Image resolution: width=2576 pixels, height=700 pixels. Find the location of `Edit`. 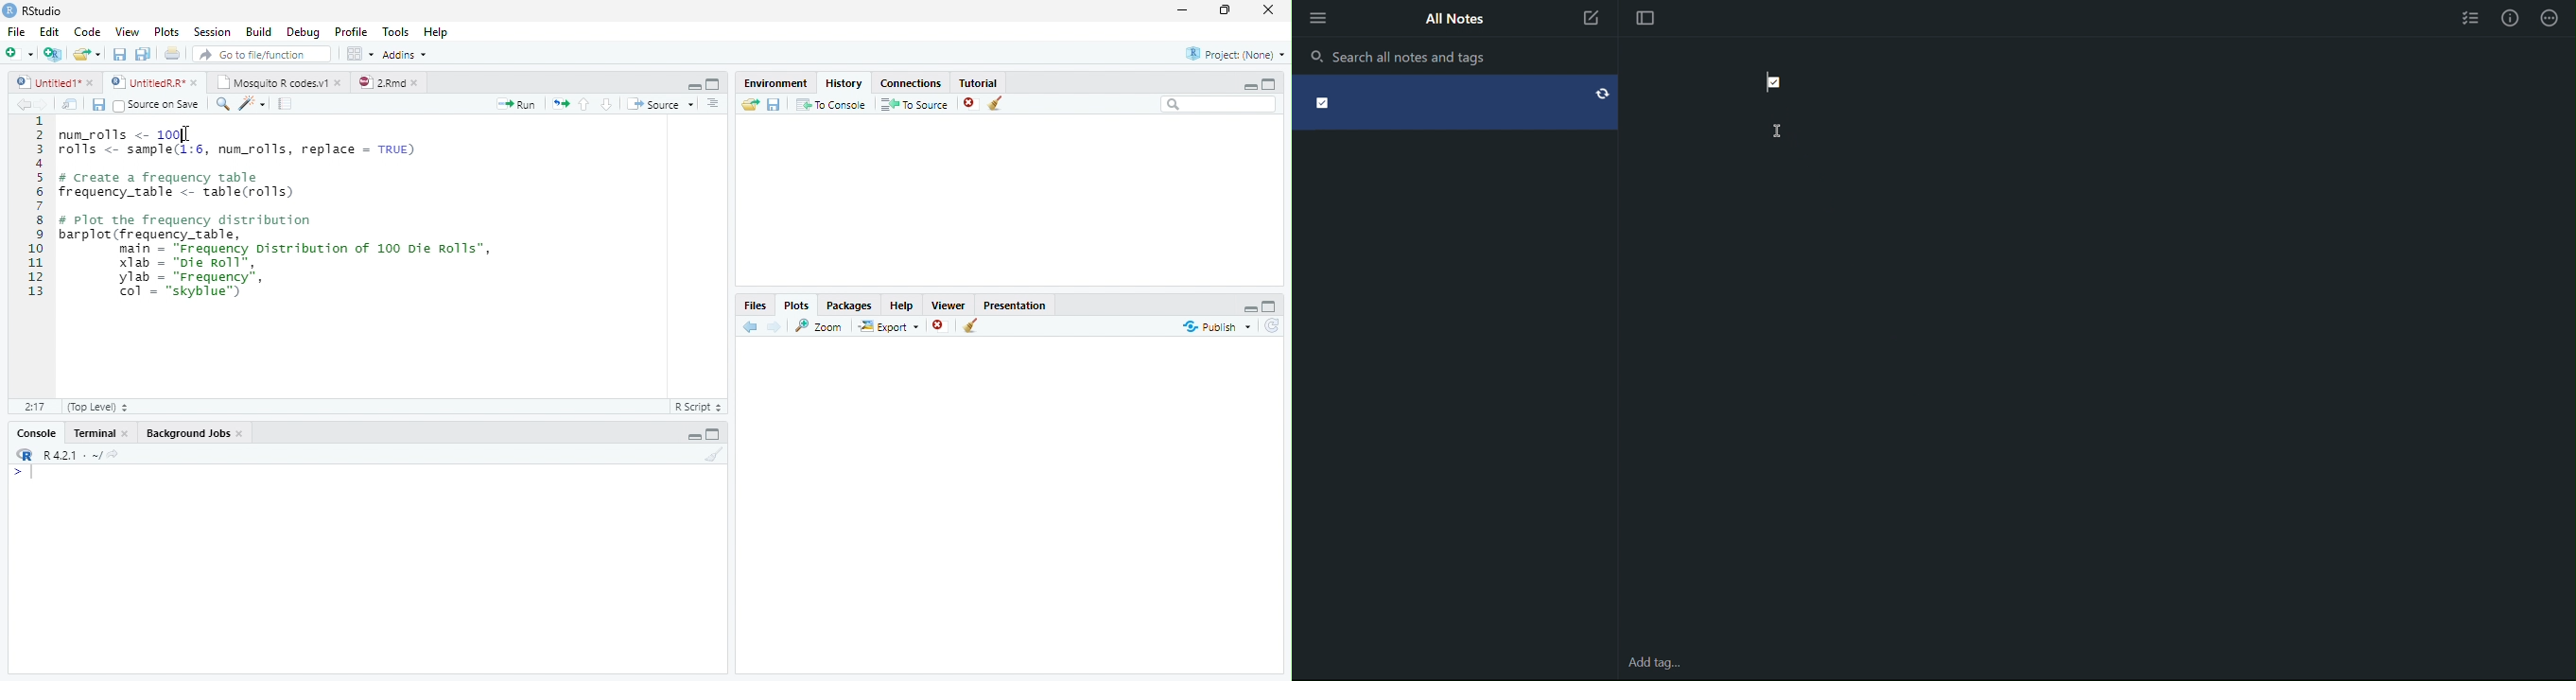

Edit is located at coordinates (50, 29).